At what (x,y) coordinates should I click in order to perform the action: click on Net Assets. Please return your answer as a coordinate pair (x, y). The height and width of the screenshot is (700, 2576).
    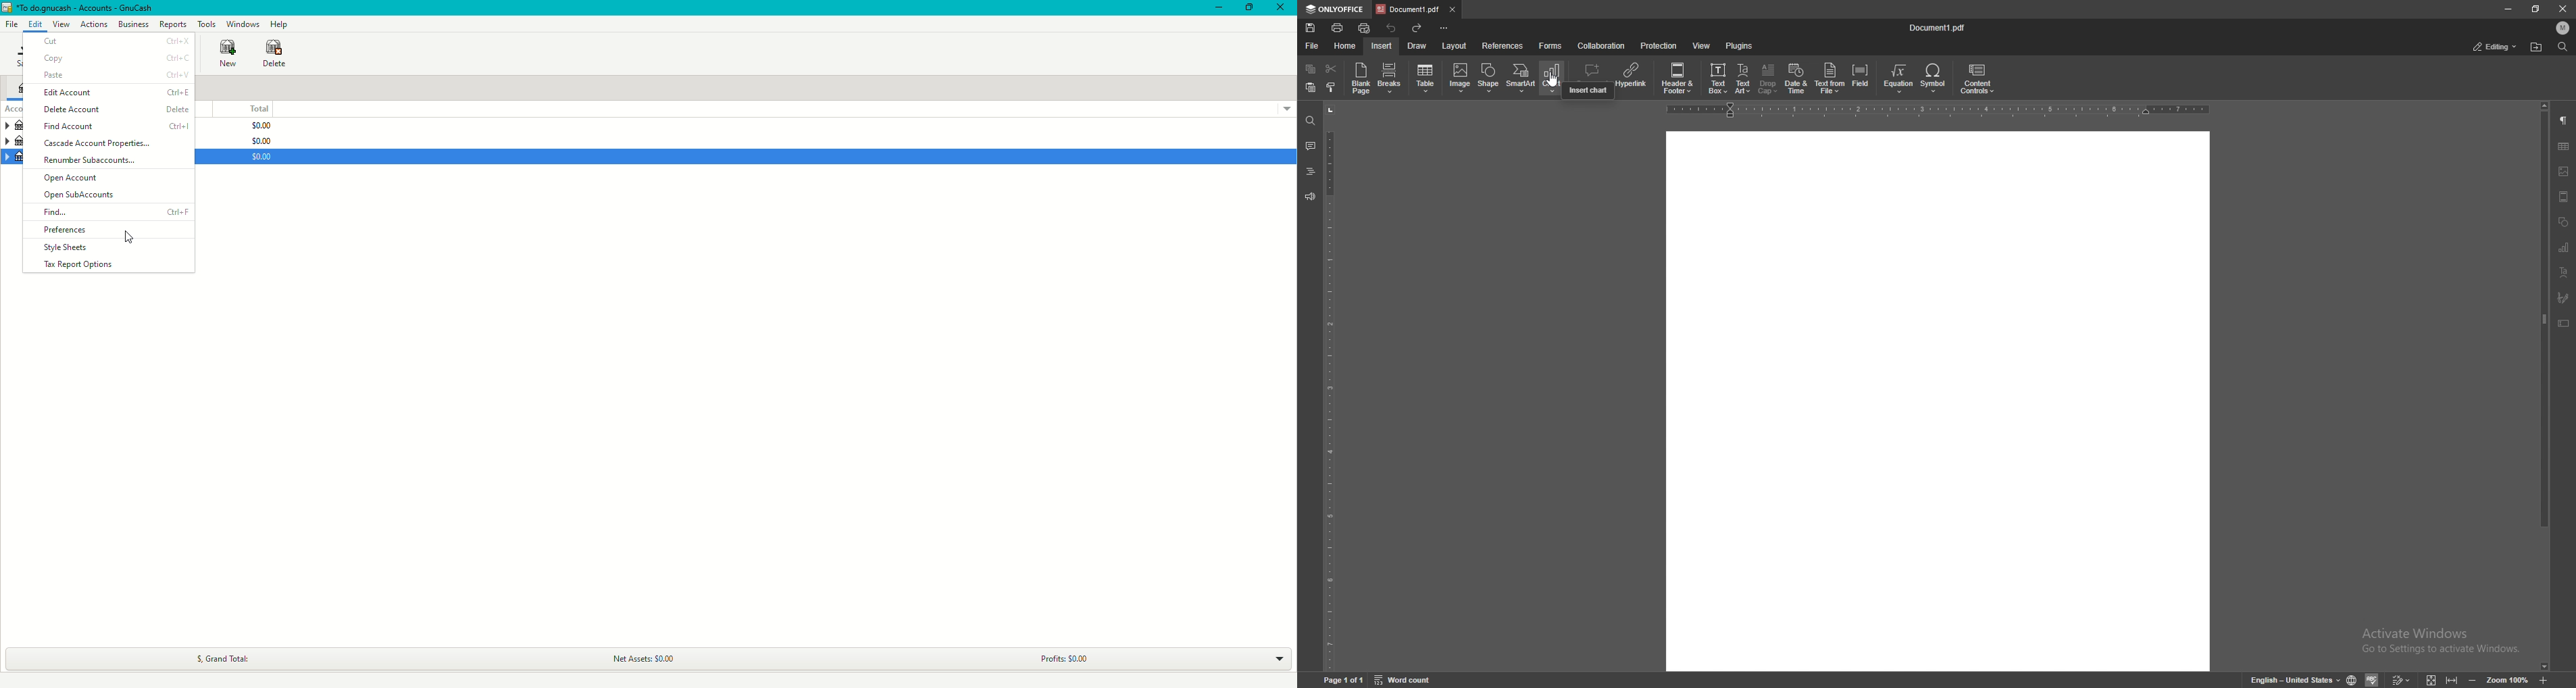
    Looking at the image, I should click on (639, 659).